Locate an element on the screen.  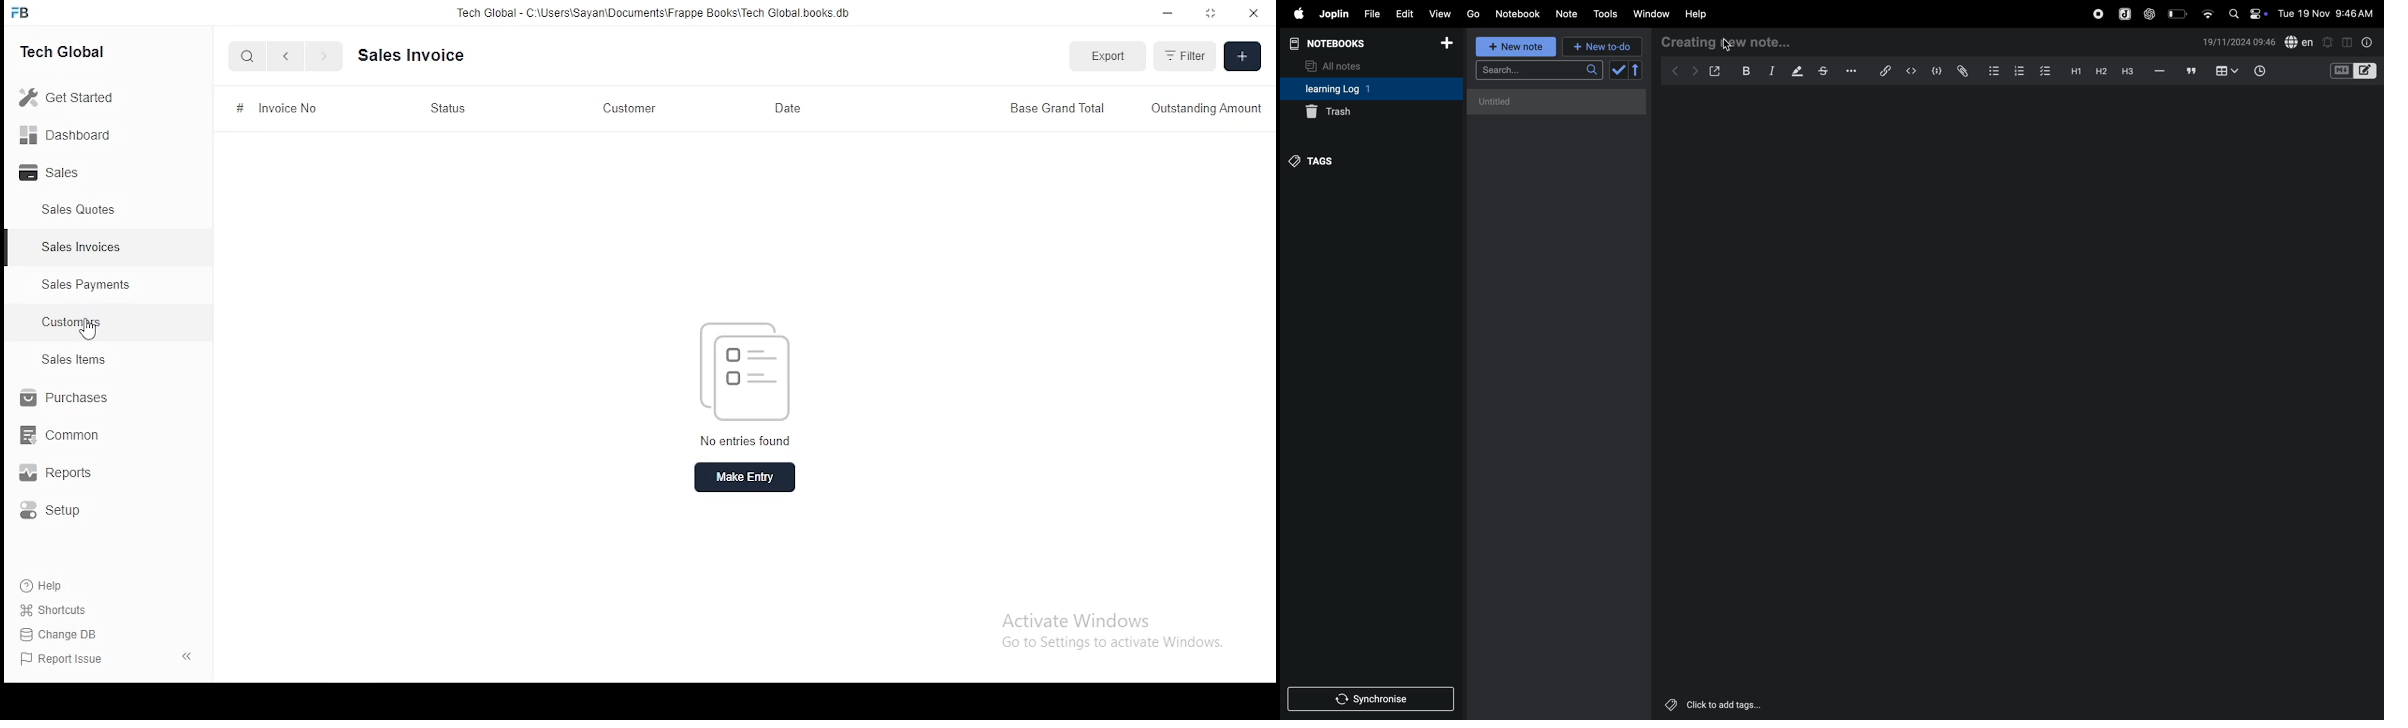
joplin is located at coordinates (1333, 14).